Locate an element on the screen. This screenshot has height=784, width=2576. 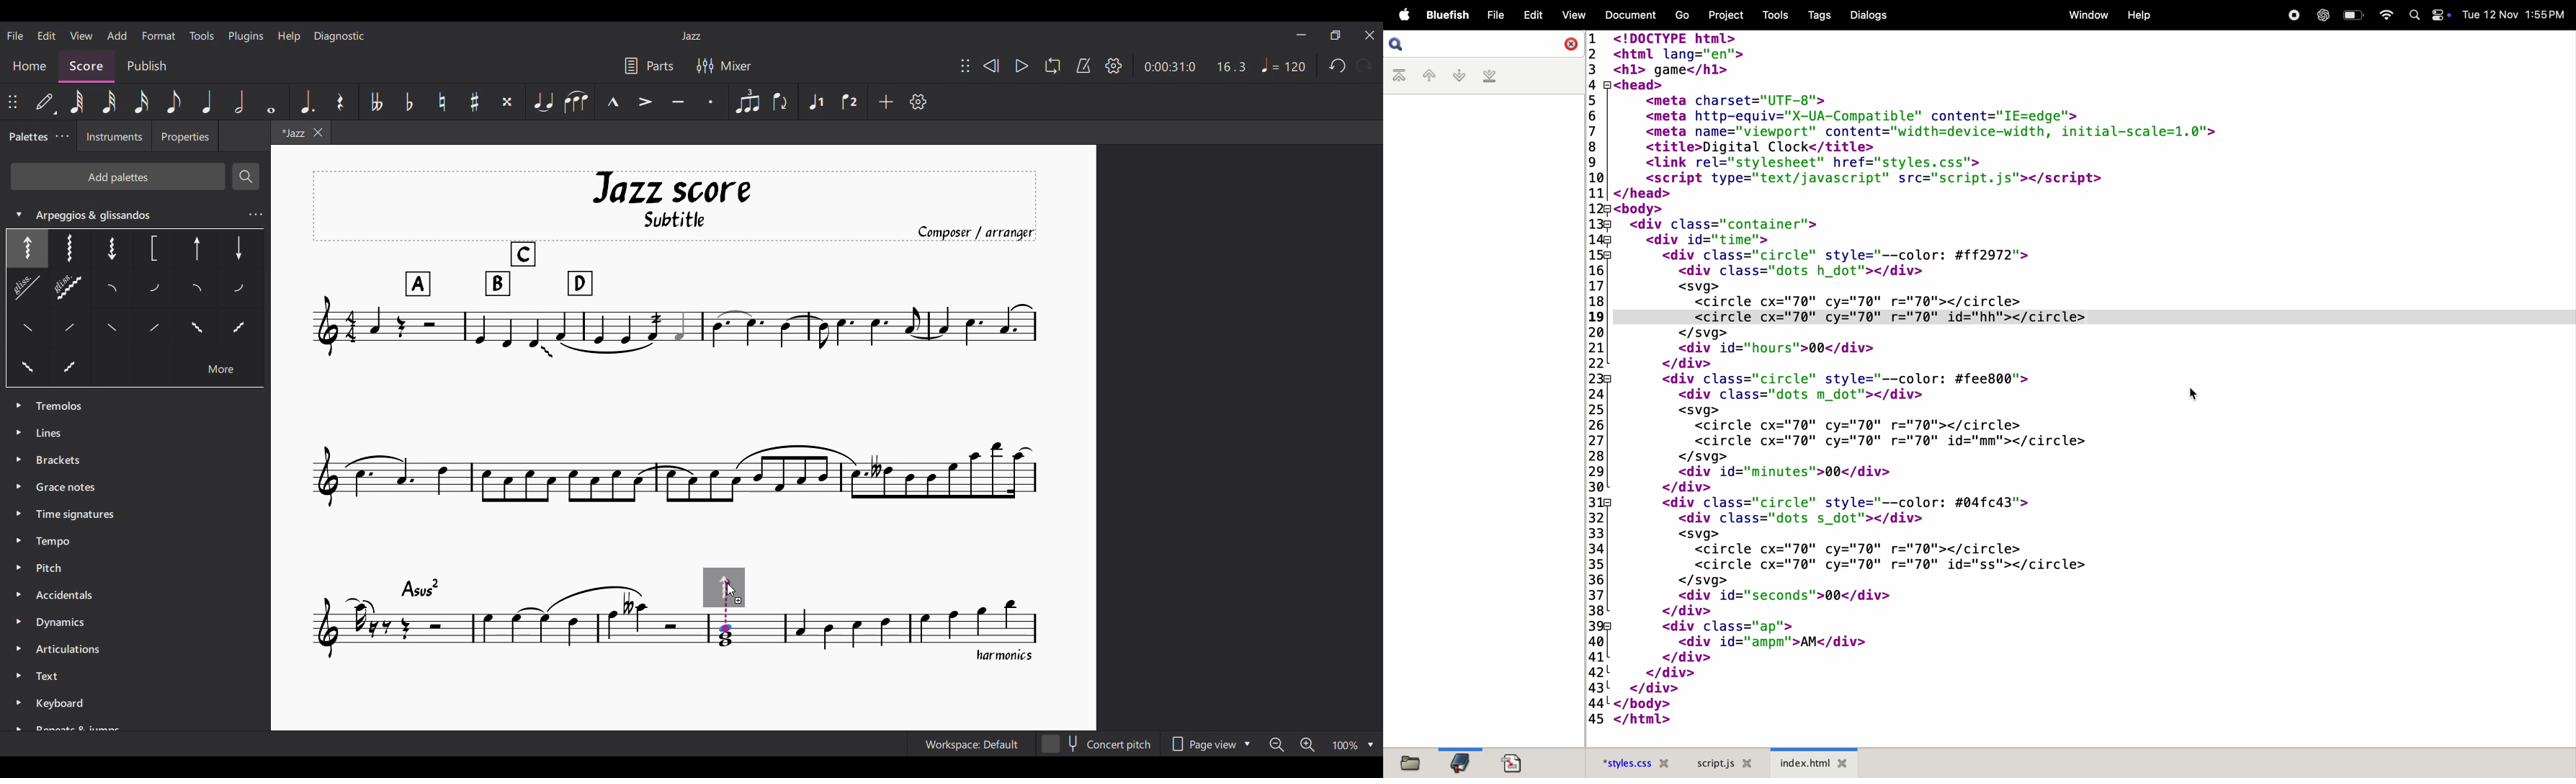
Loop playback is located at coordinates (1053, 66).